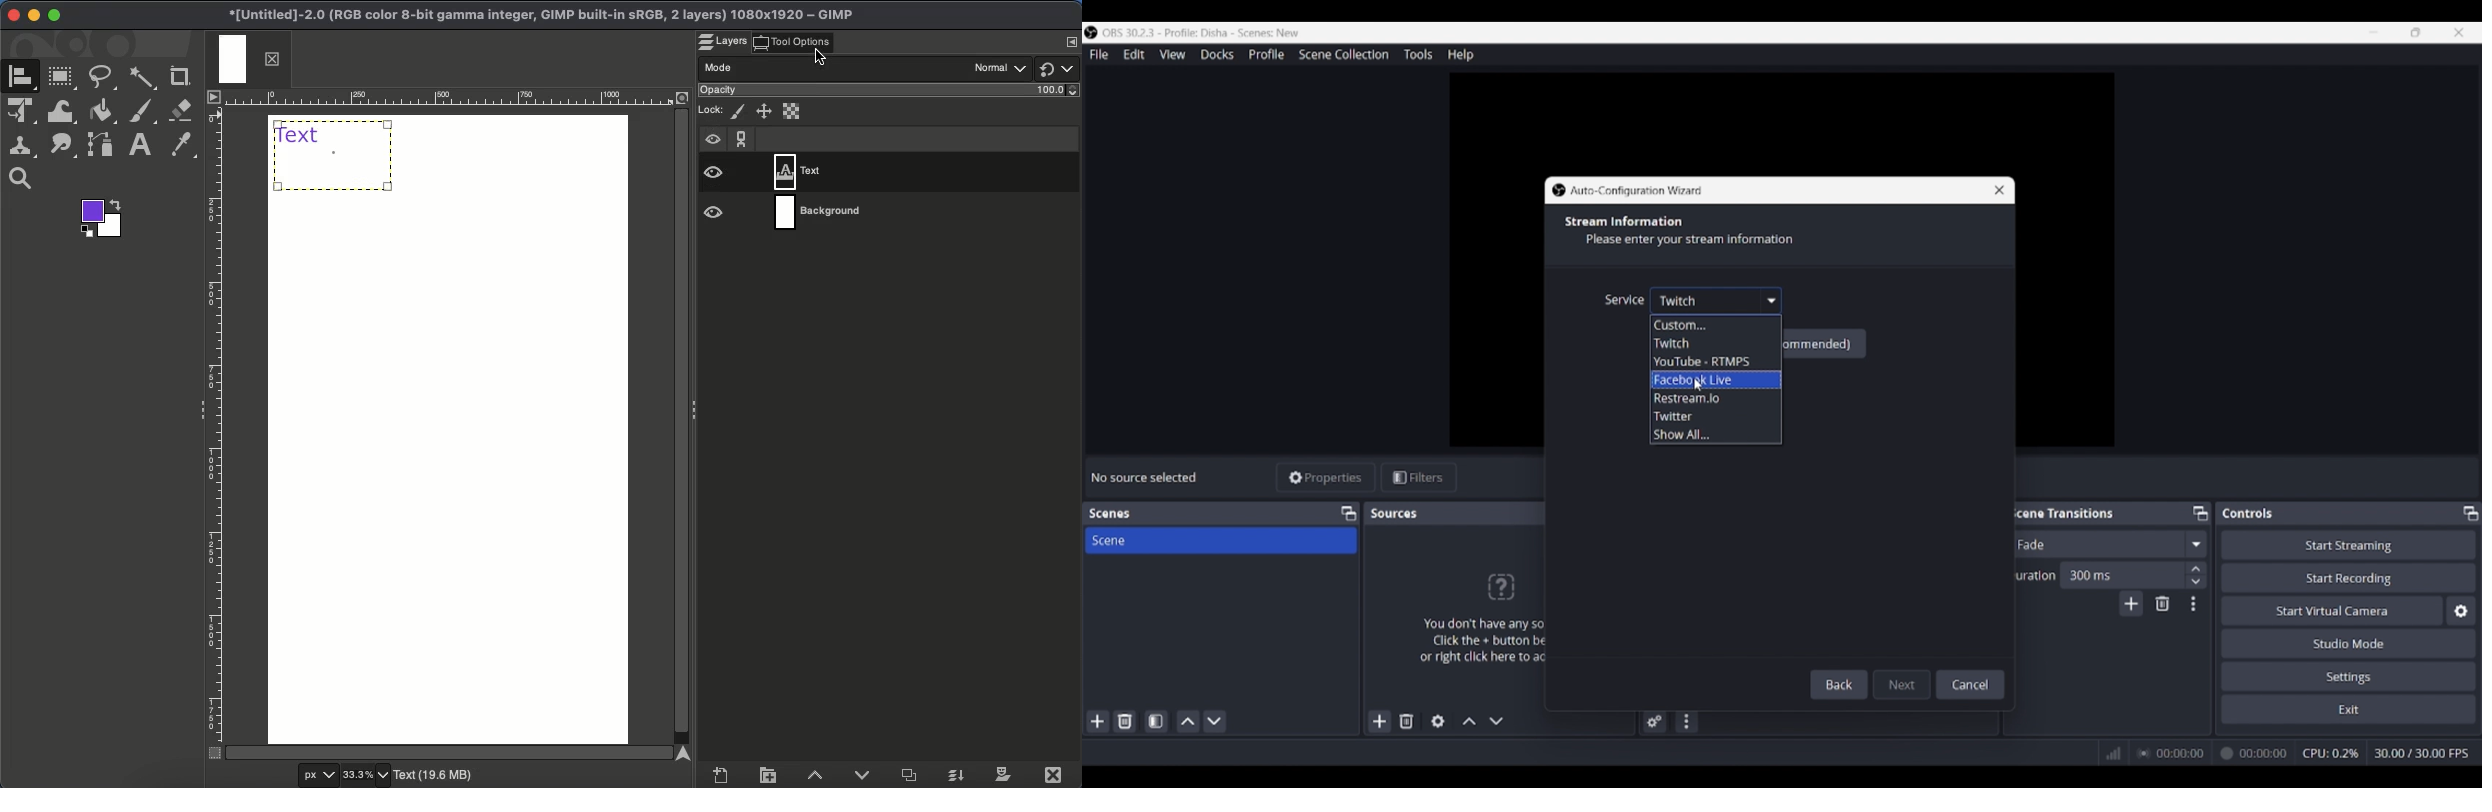  I want to click on File menu, so click(1099, 54).